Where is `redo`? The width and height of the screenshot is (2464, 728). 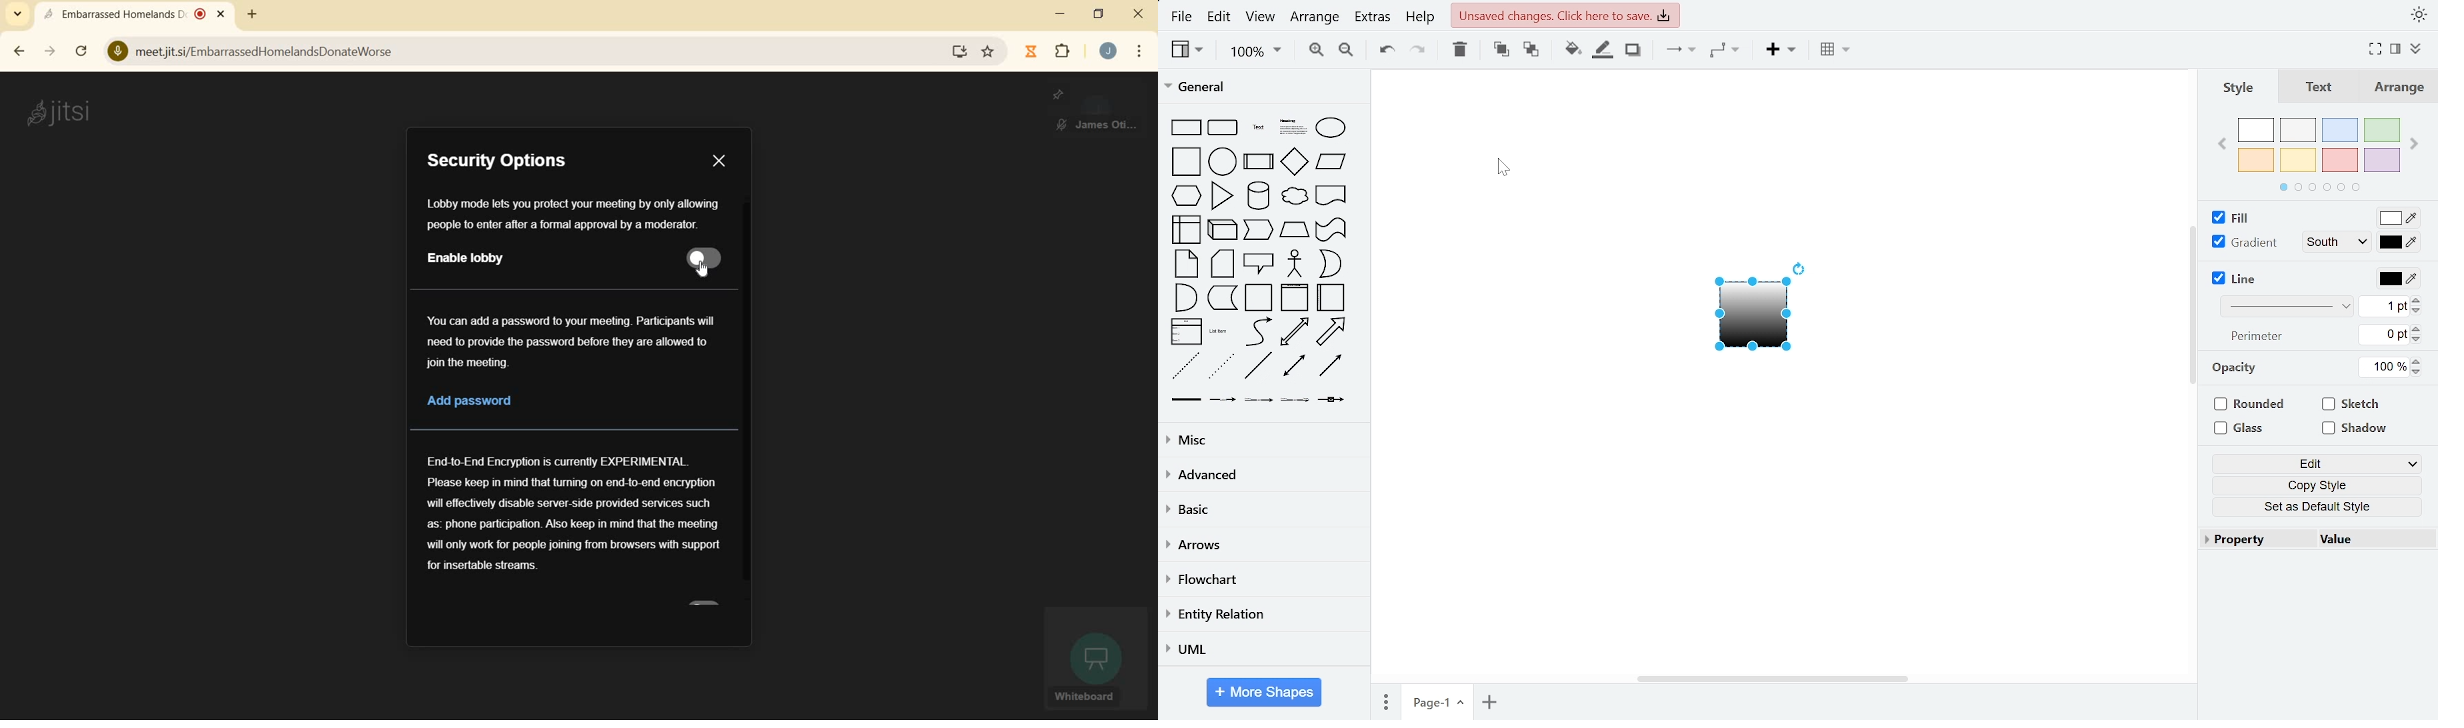 redo is located at coordinates (1420, 51).